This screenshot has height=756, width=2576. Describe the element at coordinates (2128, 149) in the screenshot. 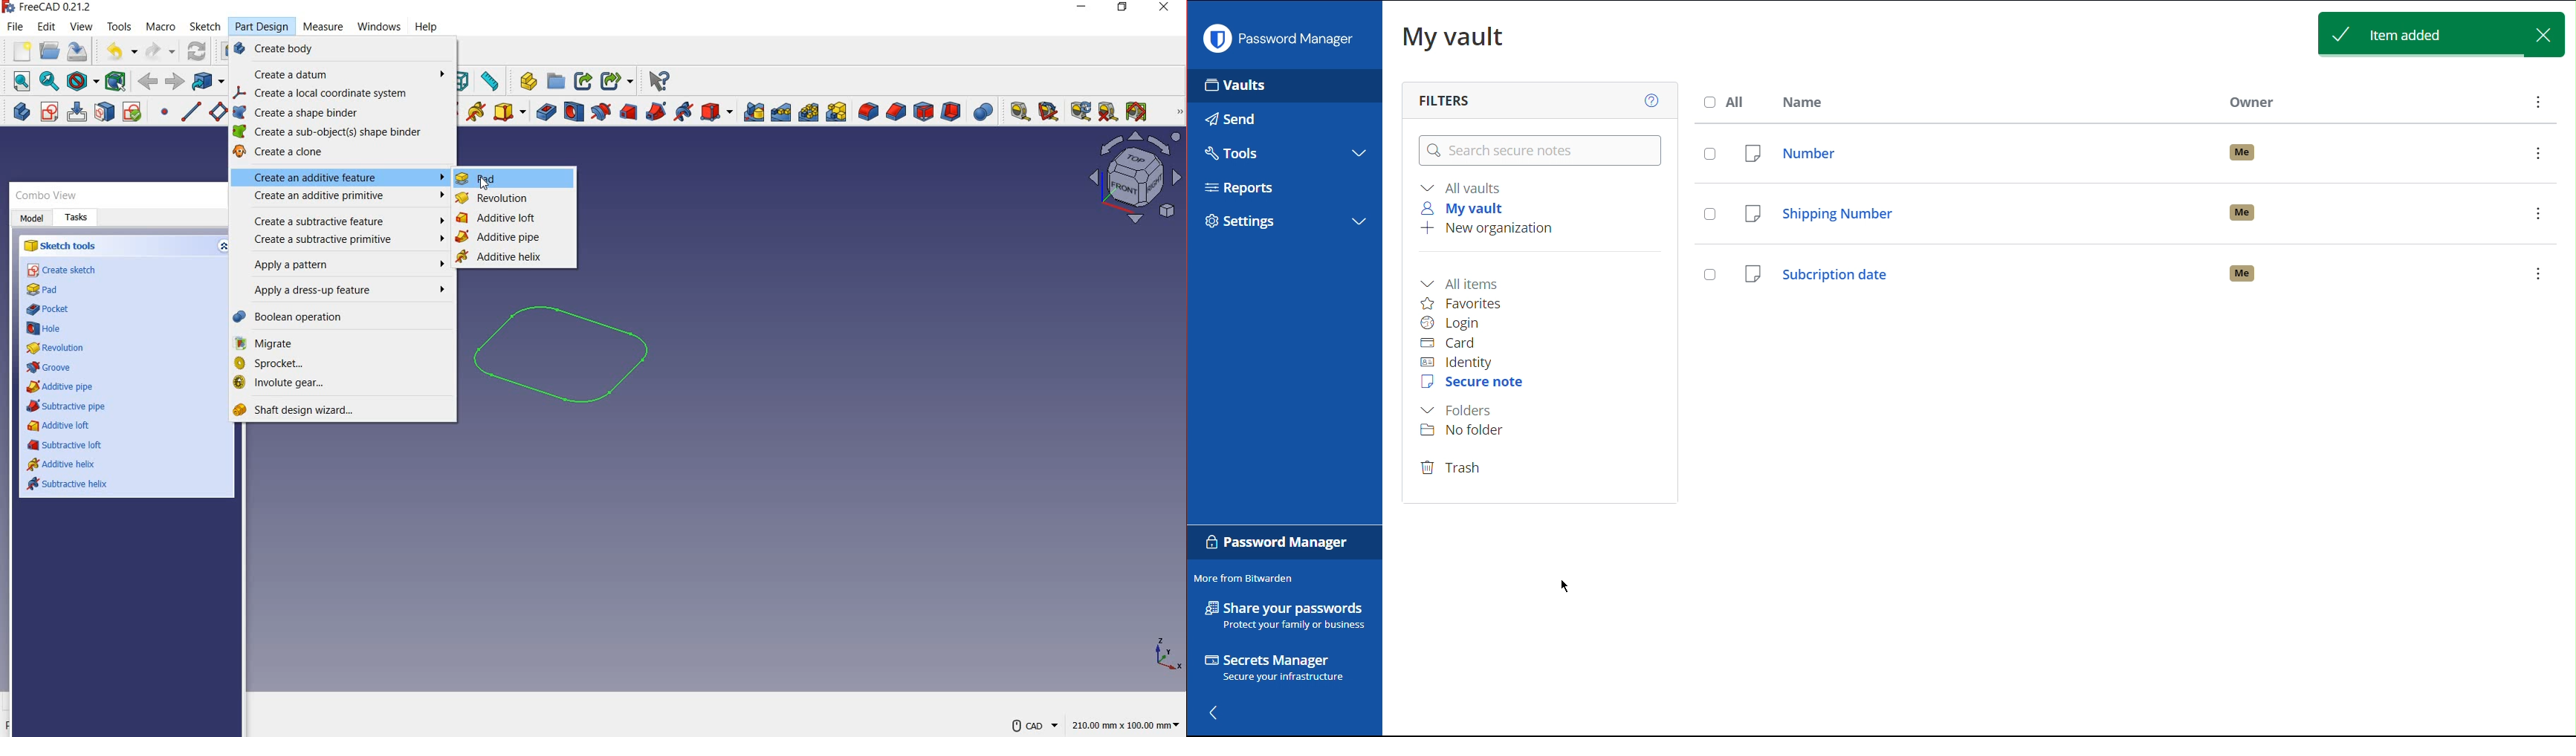

I see `Number` at that location.